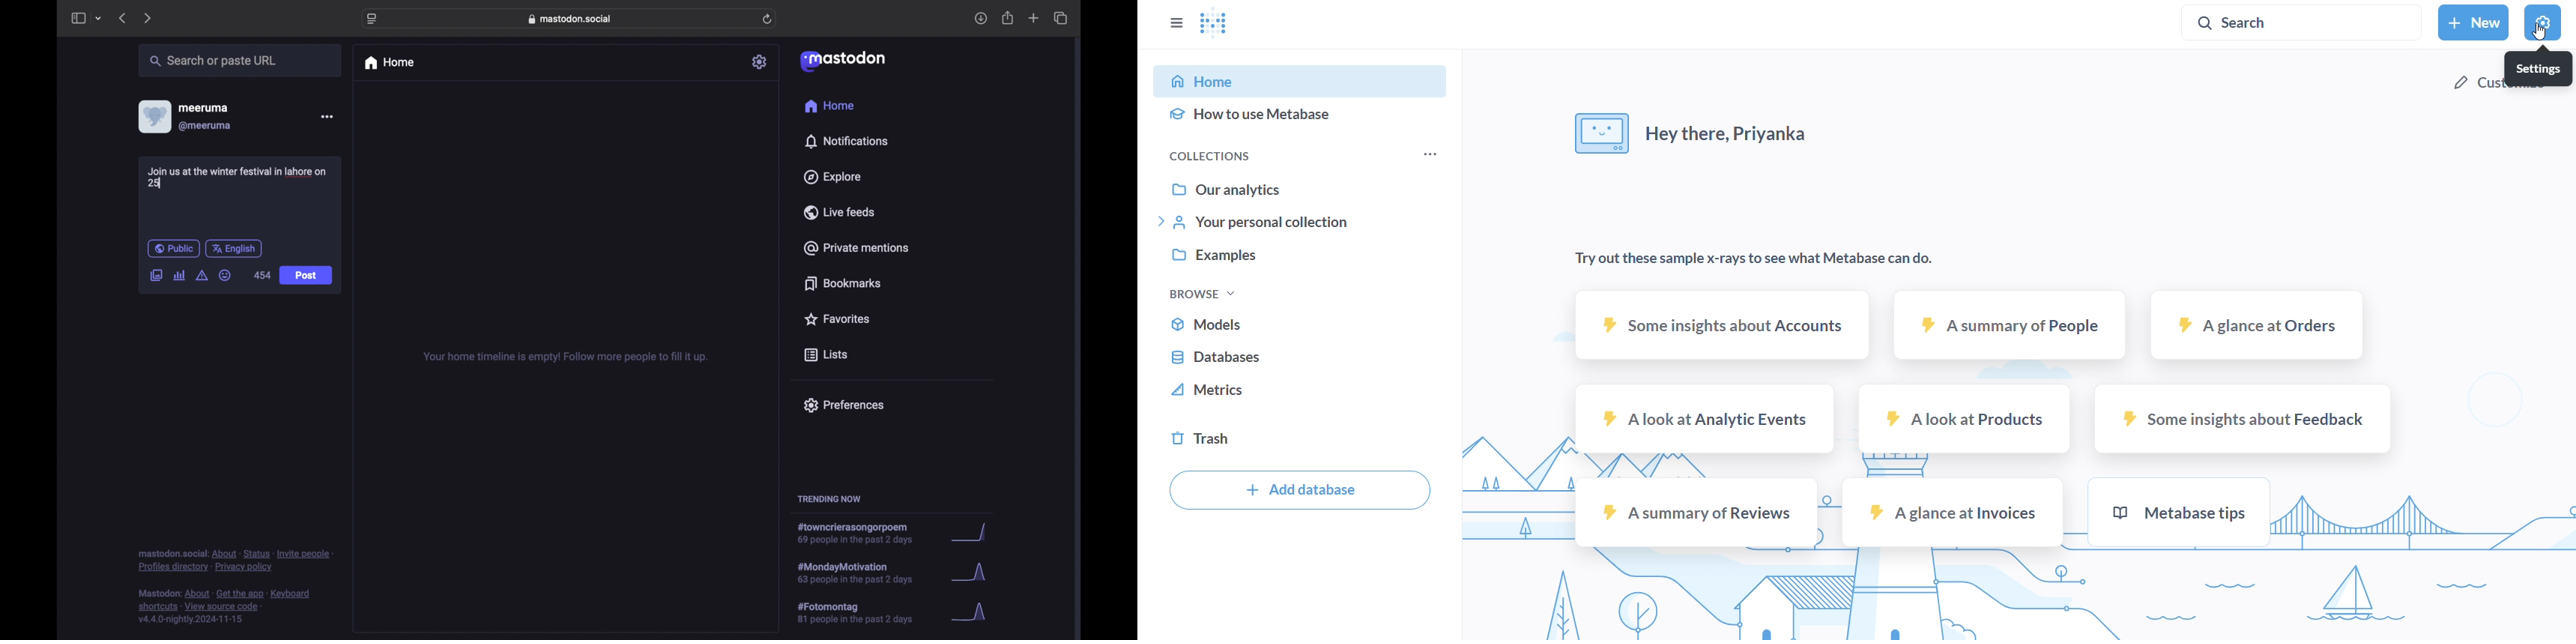  I want to click on a look at analytic events, so click(1705, 419).